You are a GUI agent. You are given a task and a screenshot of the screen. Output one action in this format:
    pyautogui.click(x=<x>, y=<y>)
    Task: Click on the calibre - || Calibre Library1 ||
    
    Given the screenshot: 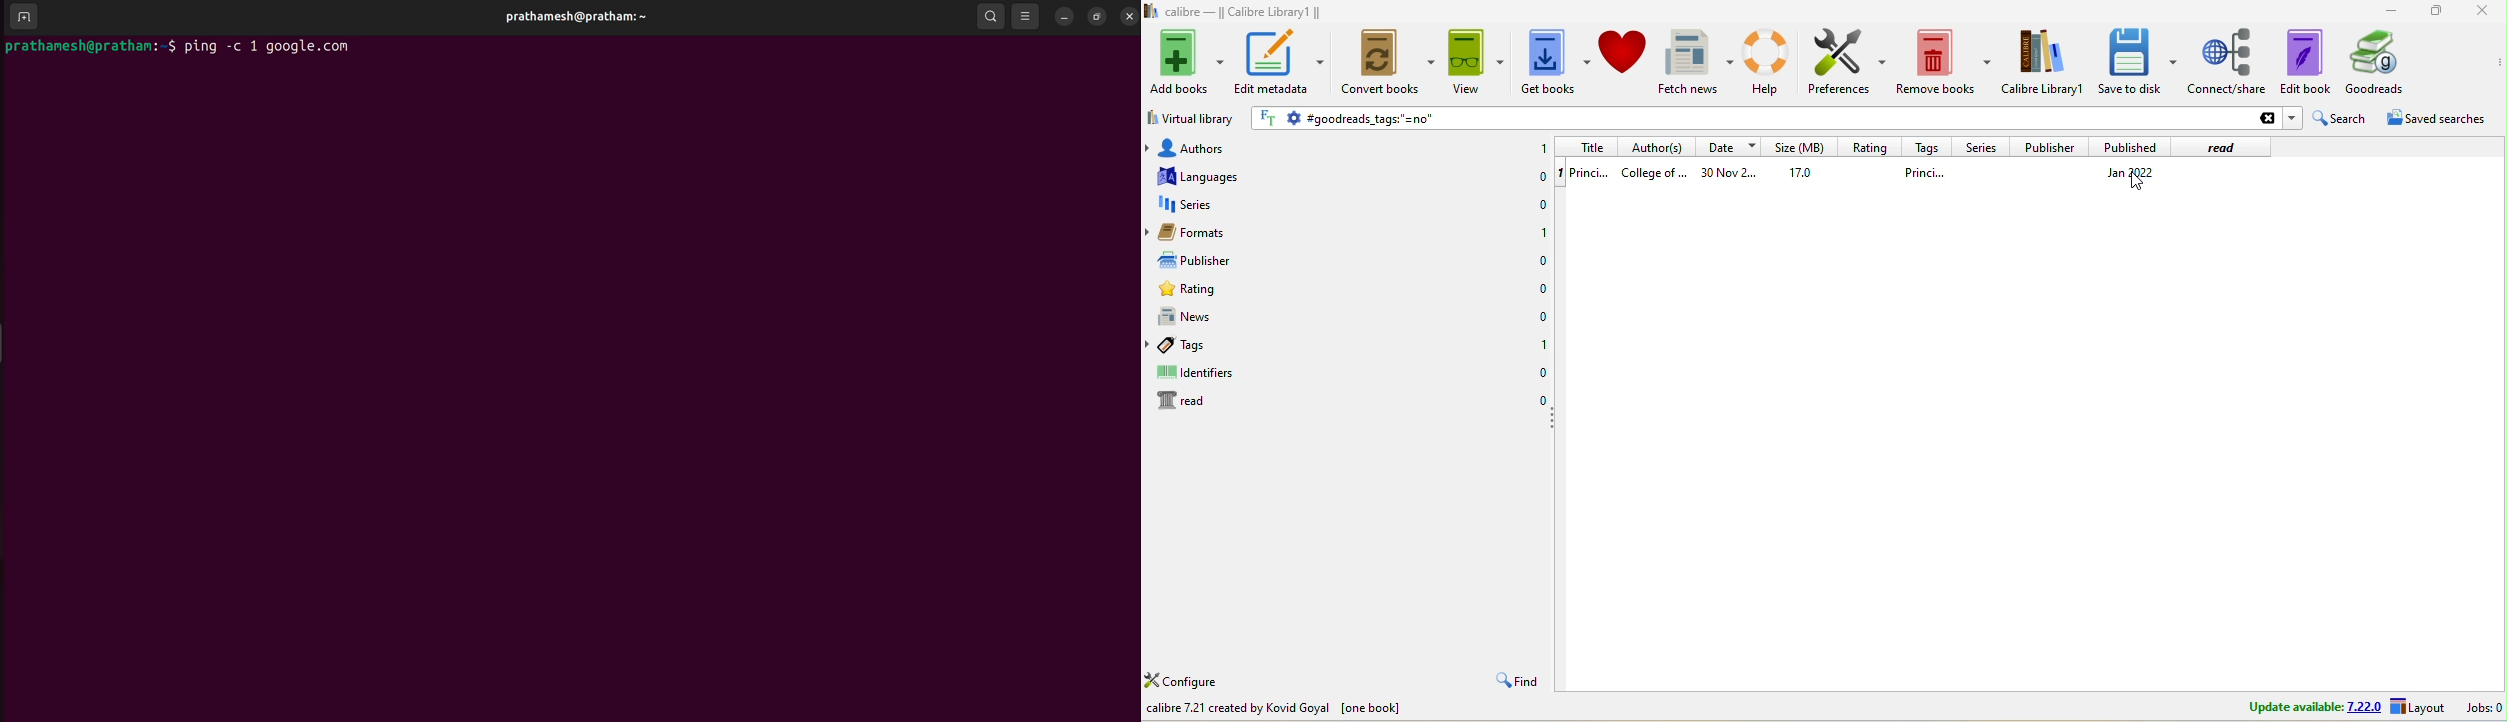 What is the action you would take?
    pyautogui.click(x=1243, y=11)
    